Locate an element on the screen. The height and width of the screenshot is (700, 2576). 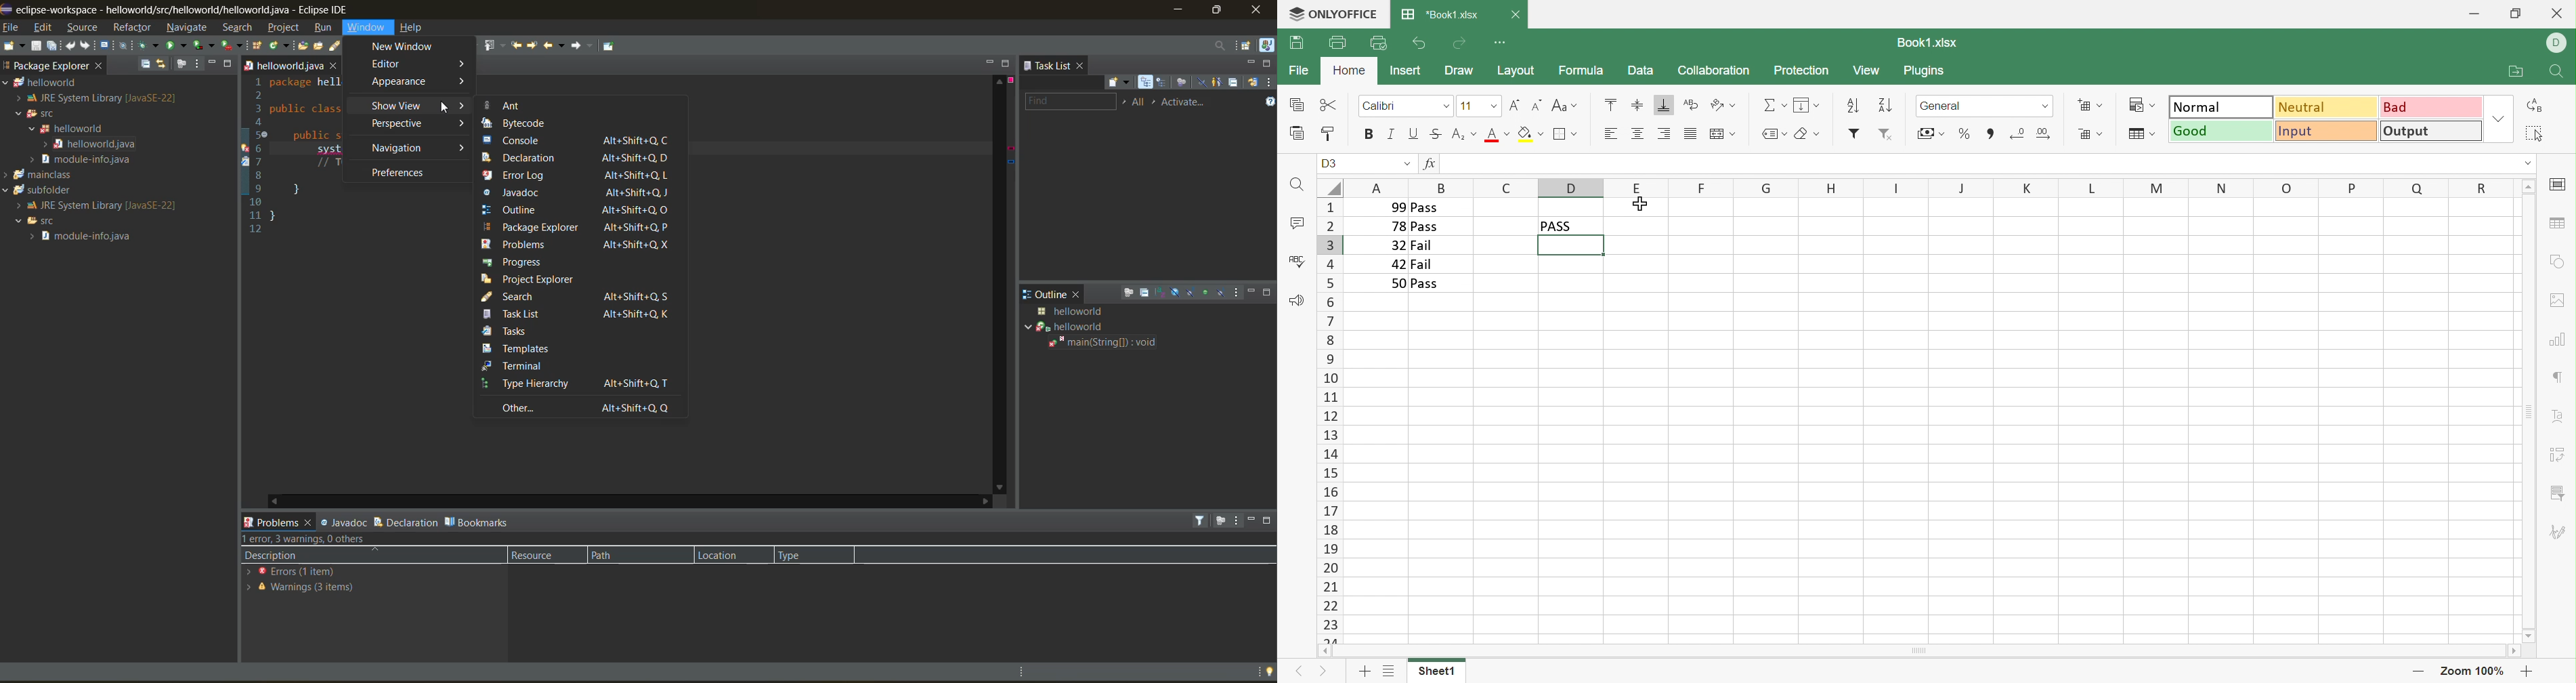
Sort descending is located at coordinates (1887, 105).